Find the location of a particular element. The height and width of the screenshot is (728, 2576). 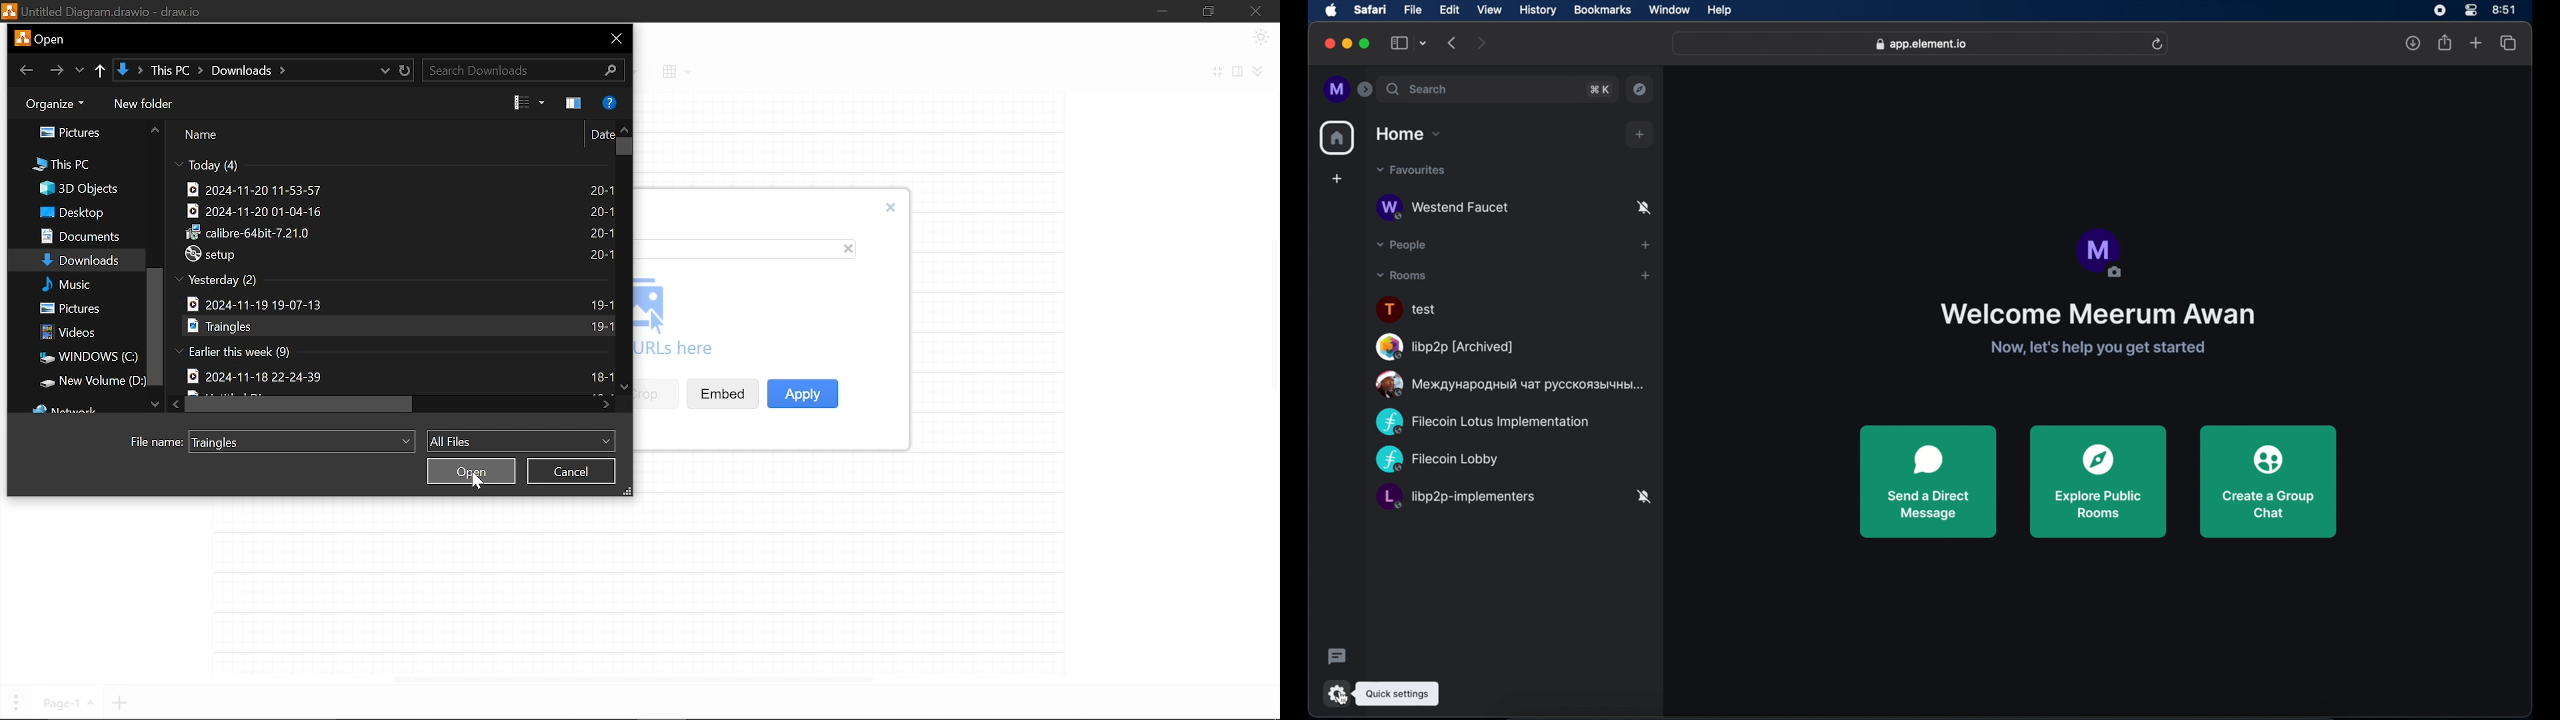

welcome meerum awan is located at coordinates (2096, 314).